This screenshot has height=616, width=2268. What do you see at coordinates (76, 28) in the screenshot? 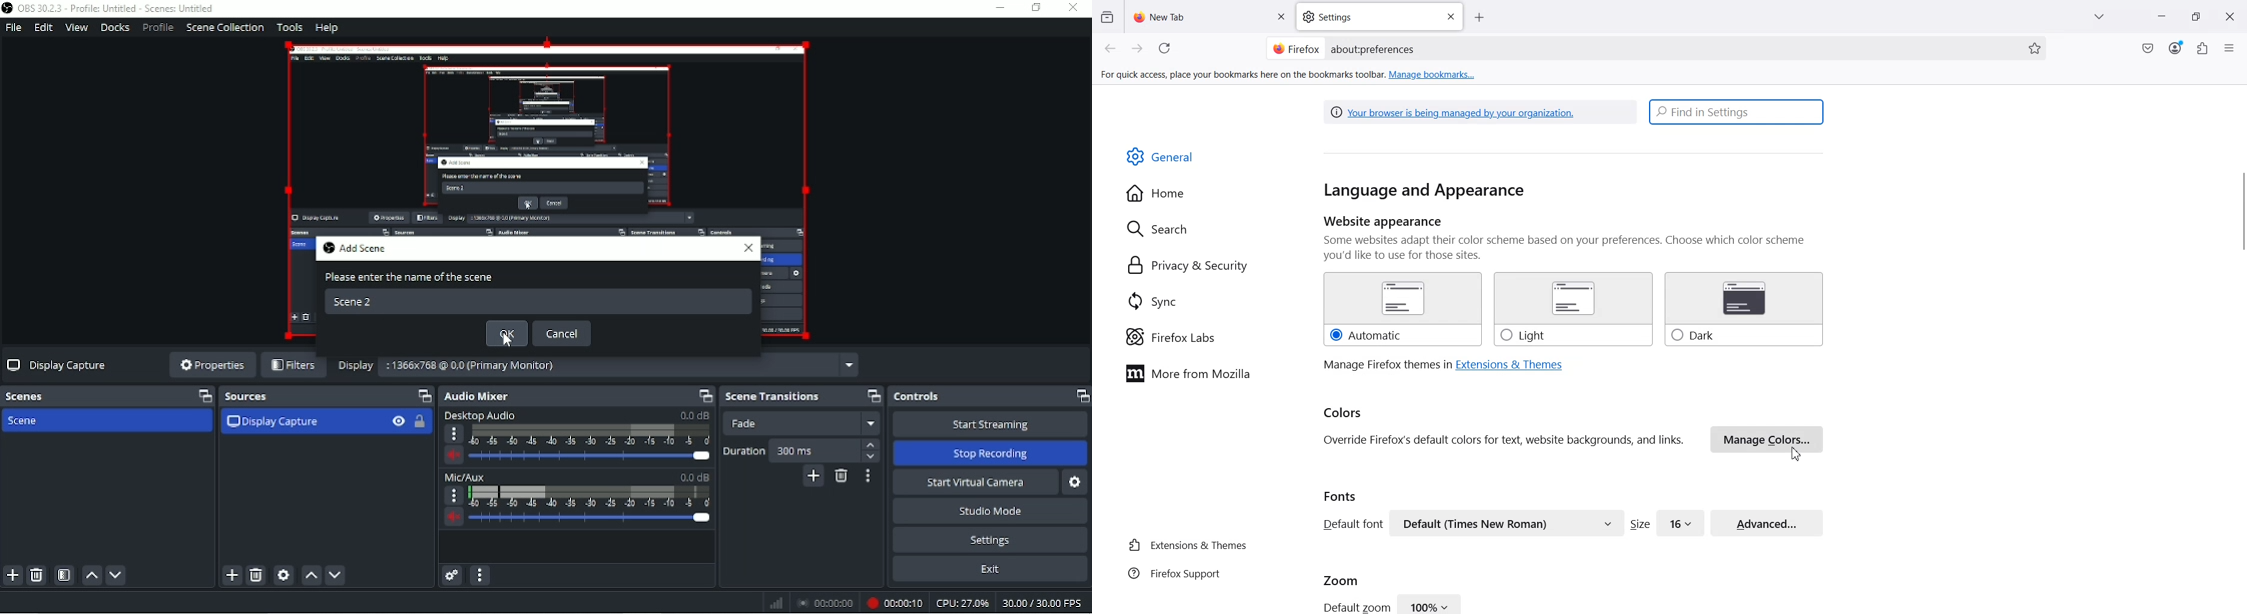
I see `View` at bounding box center [76, 28].